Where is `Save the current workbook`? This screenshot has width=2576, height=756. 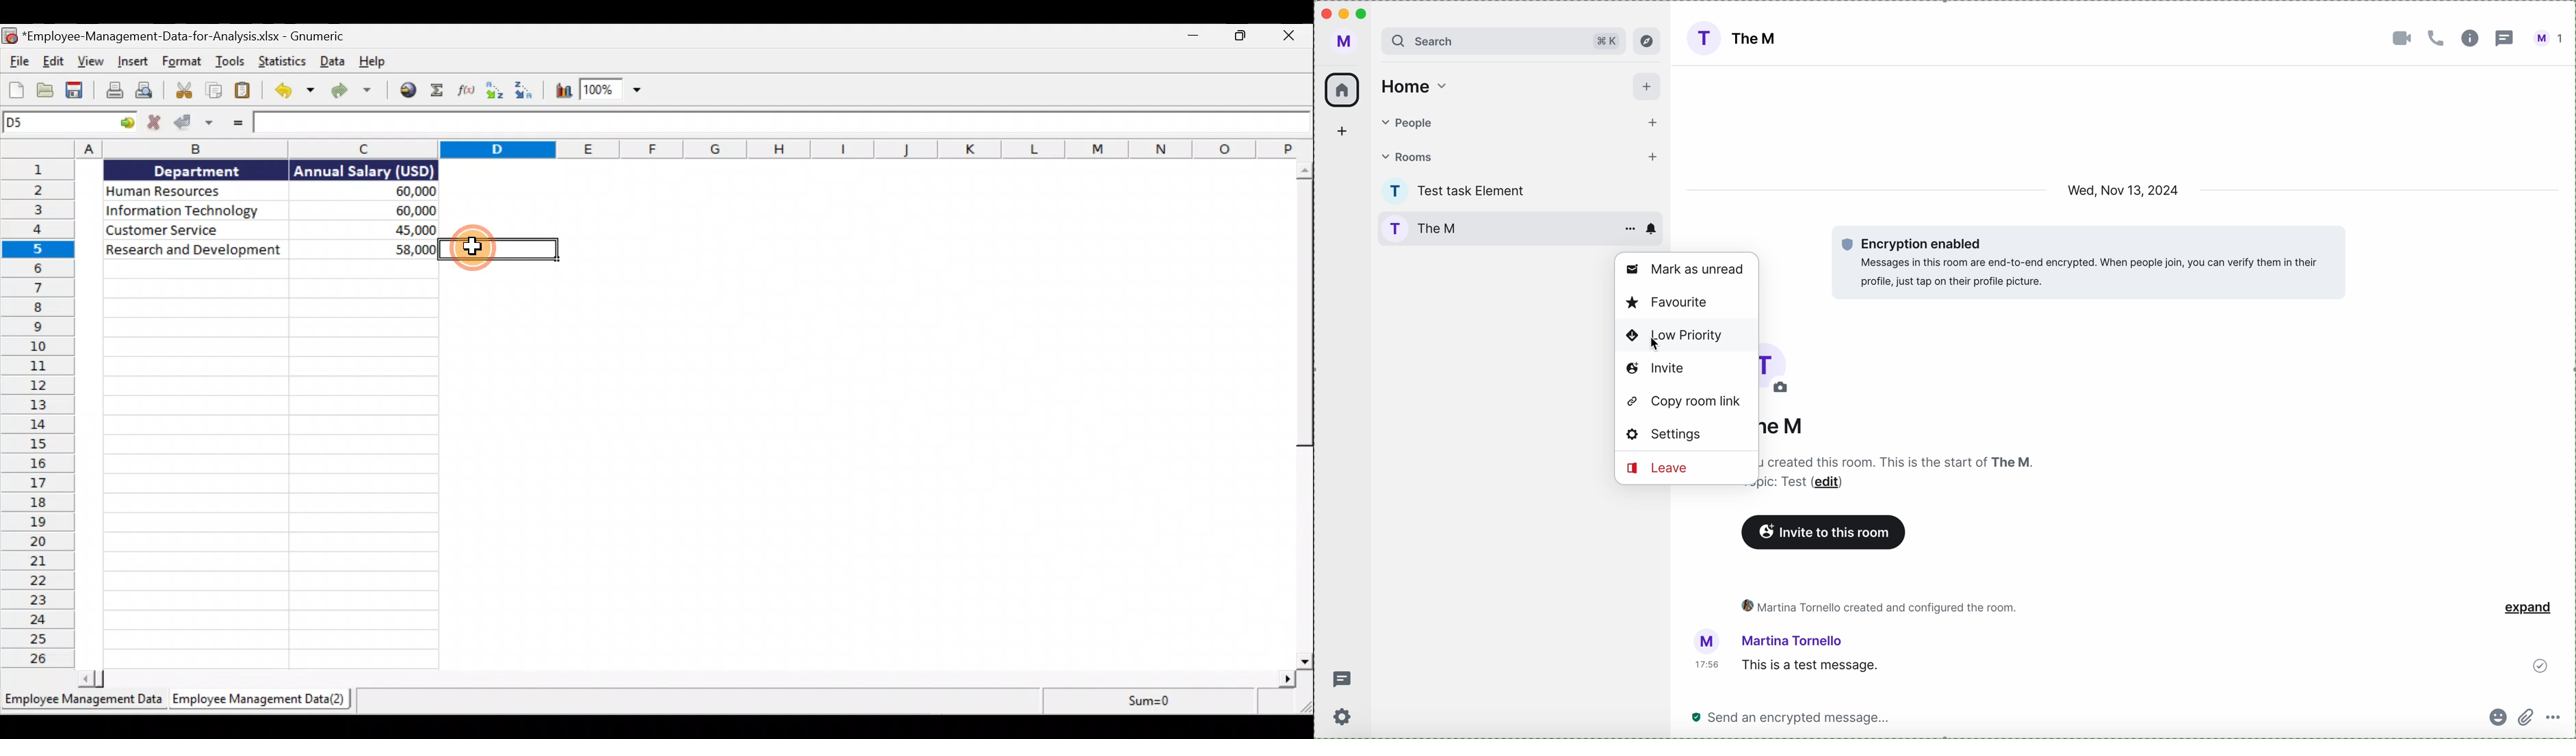
Save the current workbook is located at coordinates (73, 89).